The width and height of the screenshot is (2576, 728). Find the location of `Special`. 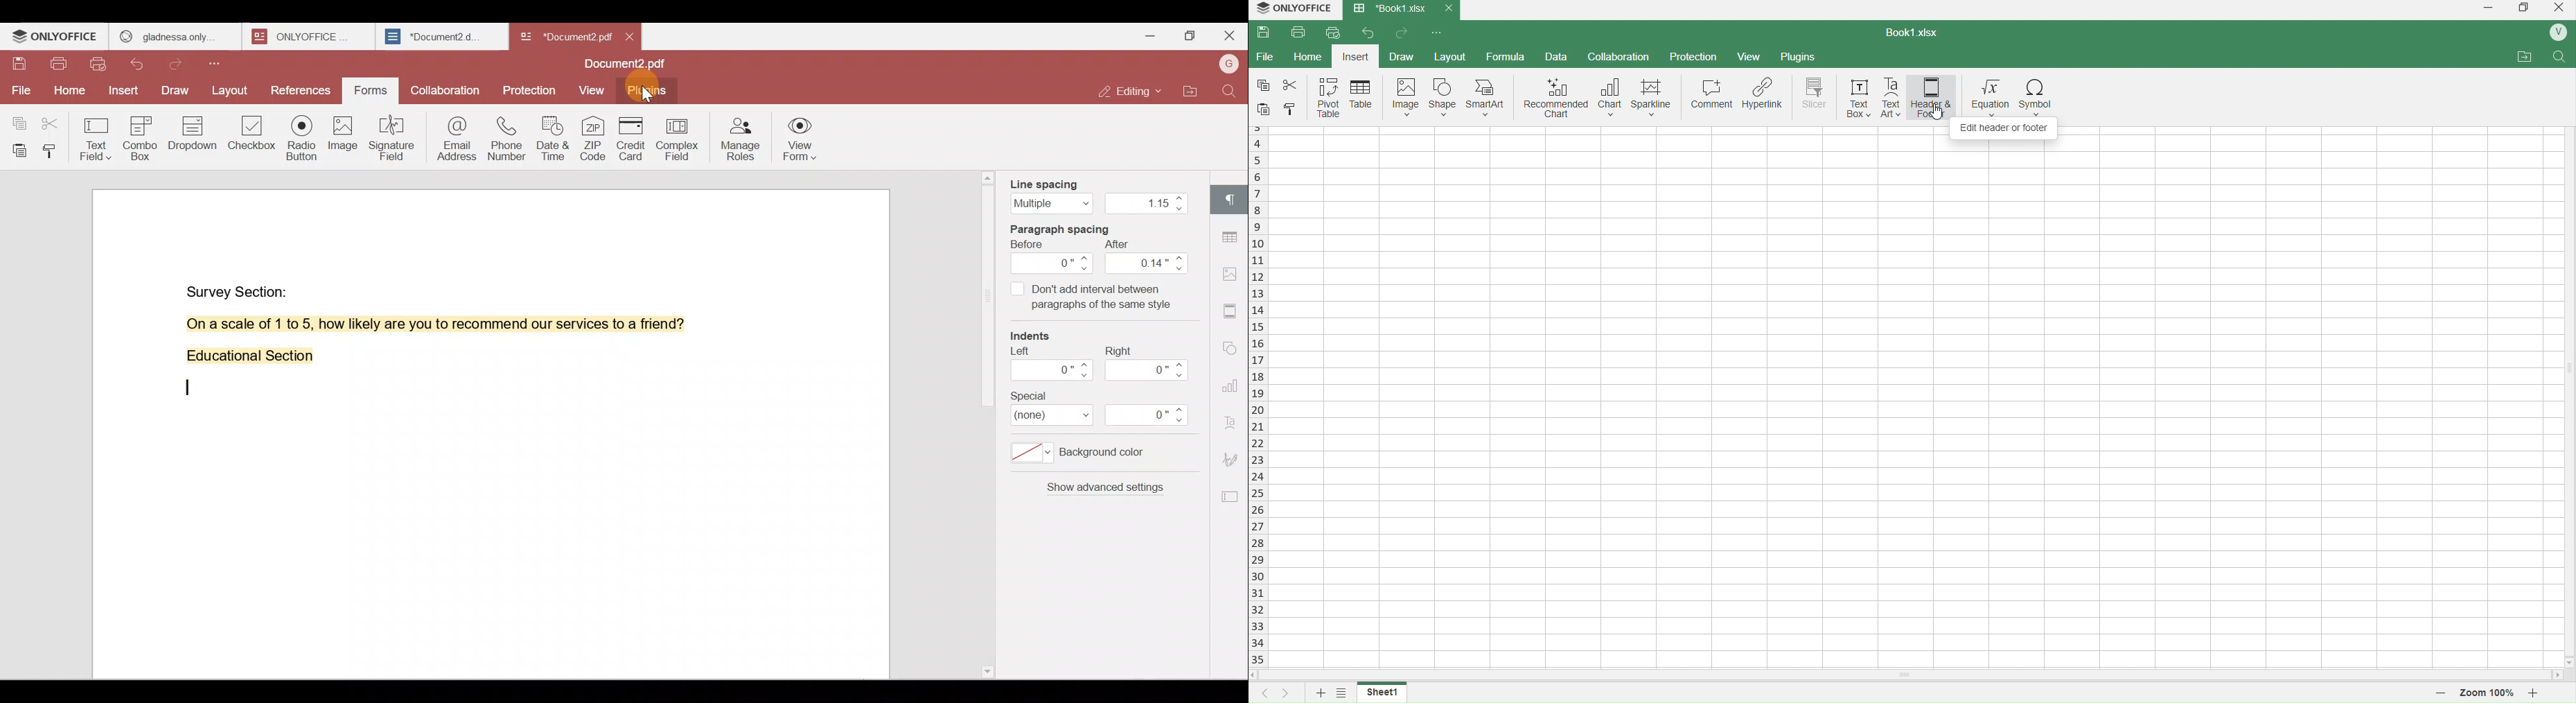

Special is located at coordinates (1108, 409).